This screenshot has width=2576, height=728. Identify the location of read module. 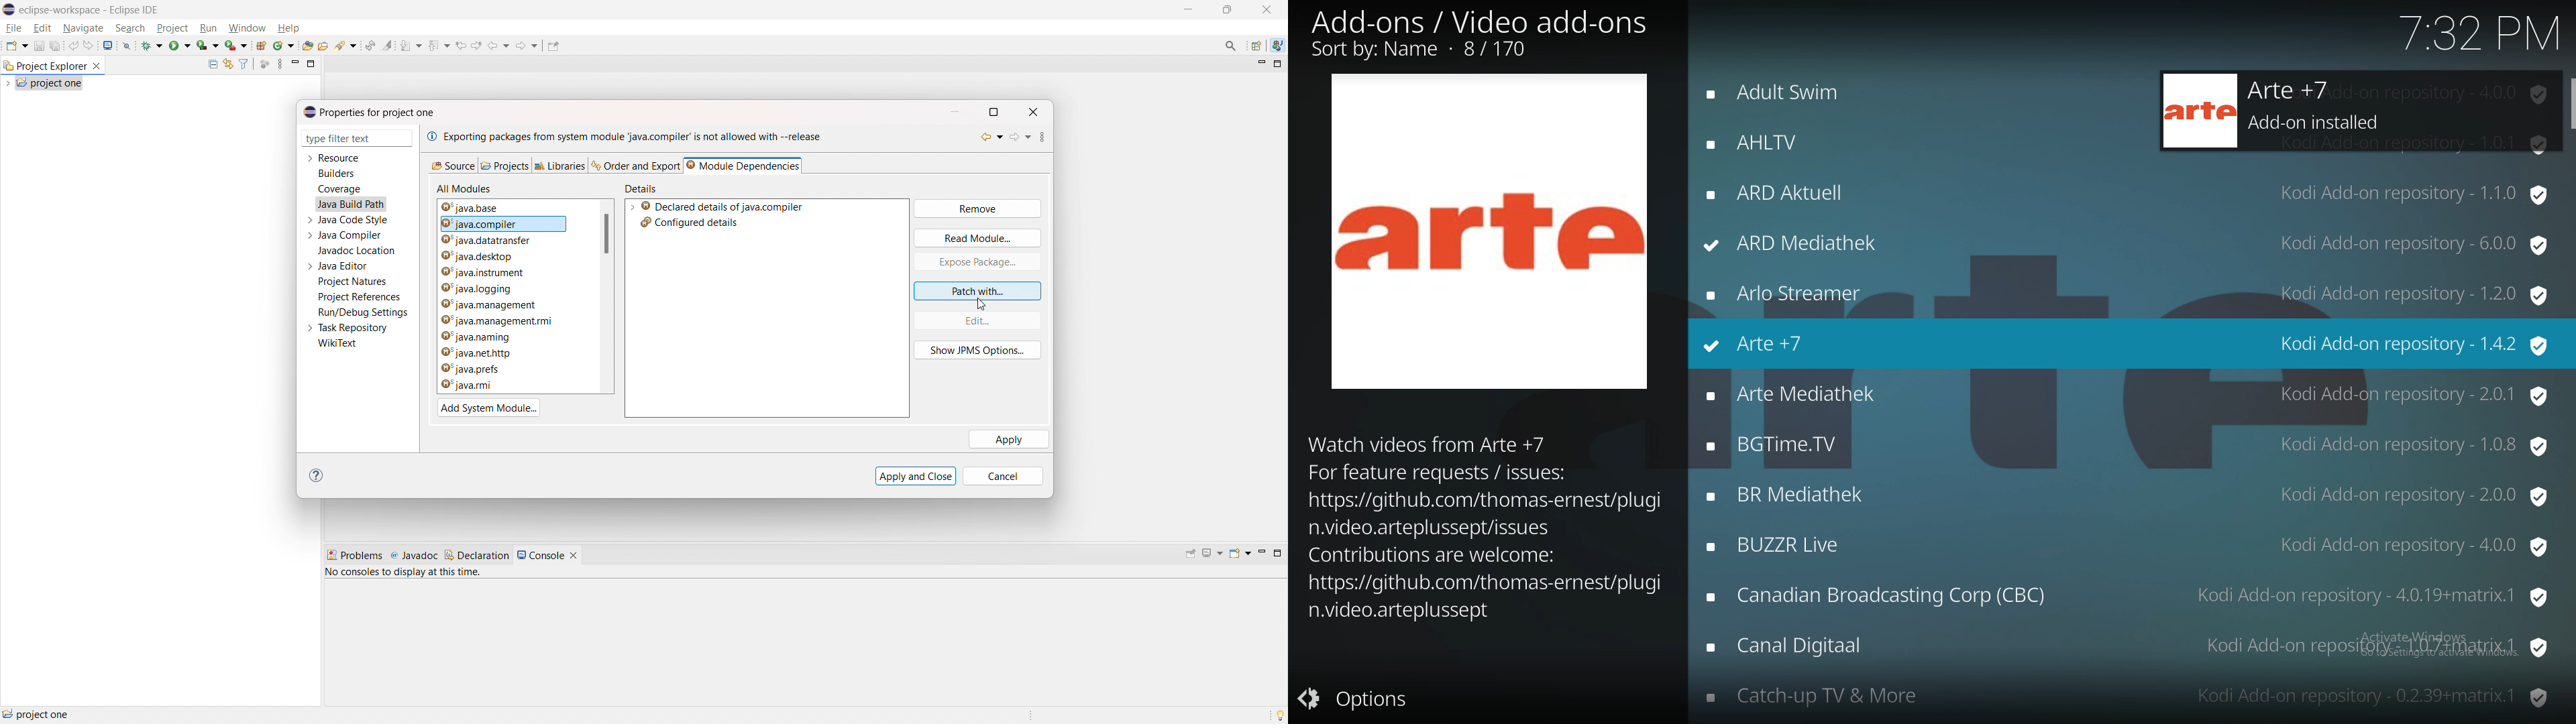
(977, 237).